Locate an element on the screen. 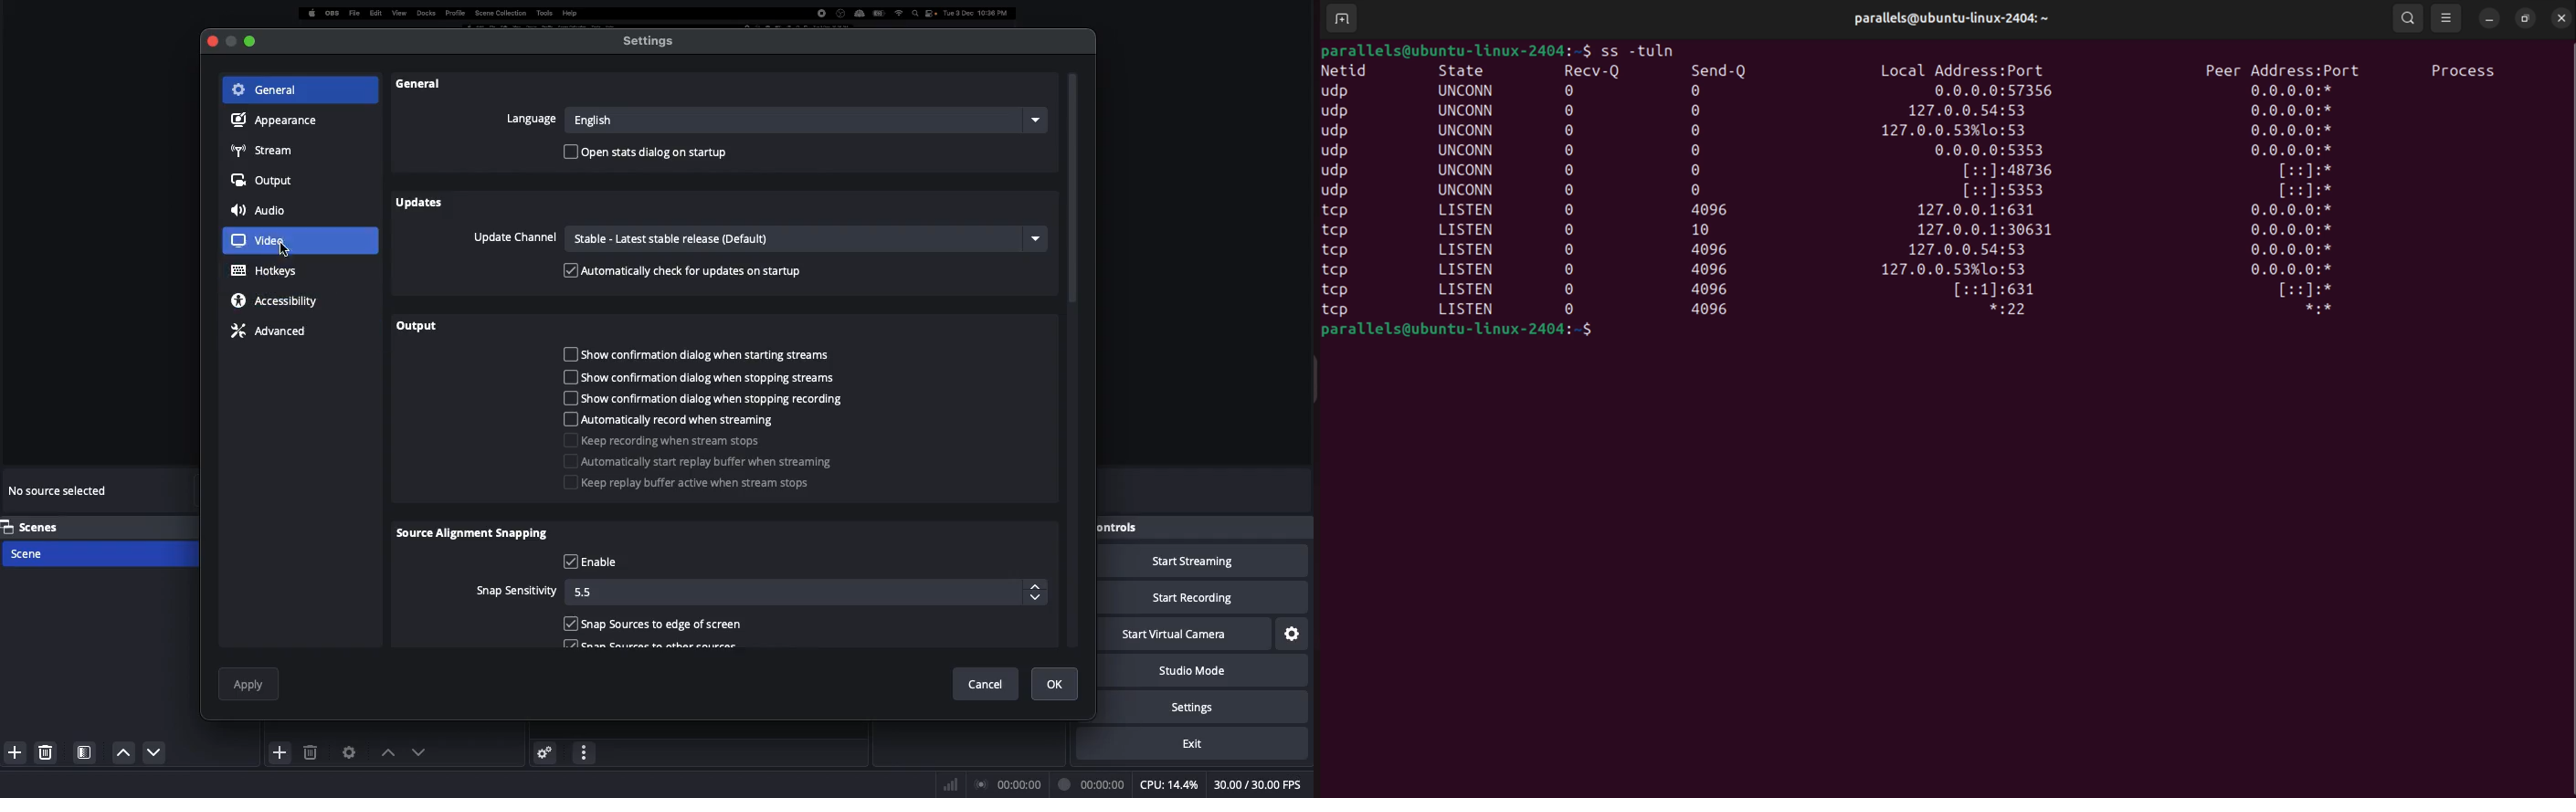 Image resolution: width=2576 pixels, height=812 pixels. Bars is located at coordinates (952, 782).